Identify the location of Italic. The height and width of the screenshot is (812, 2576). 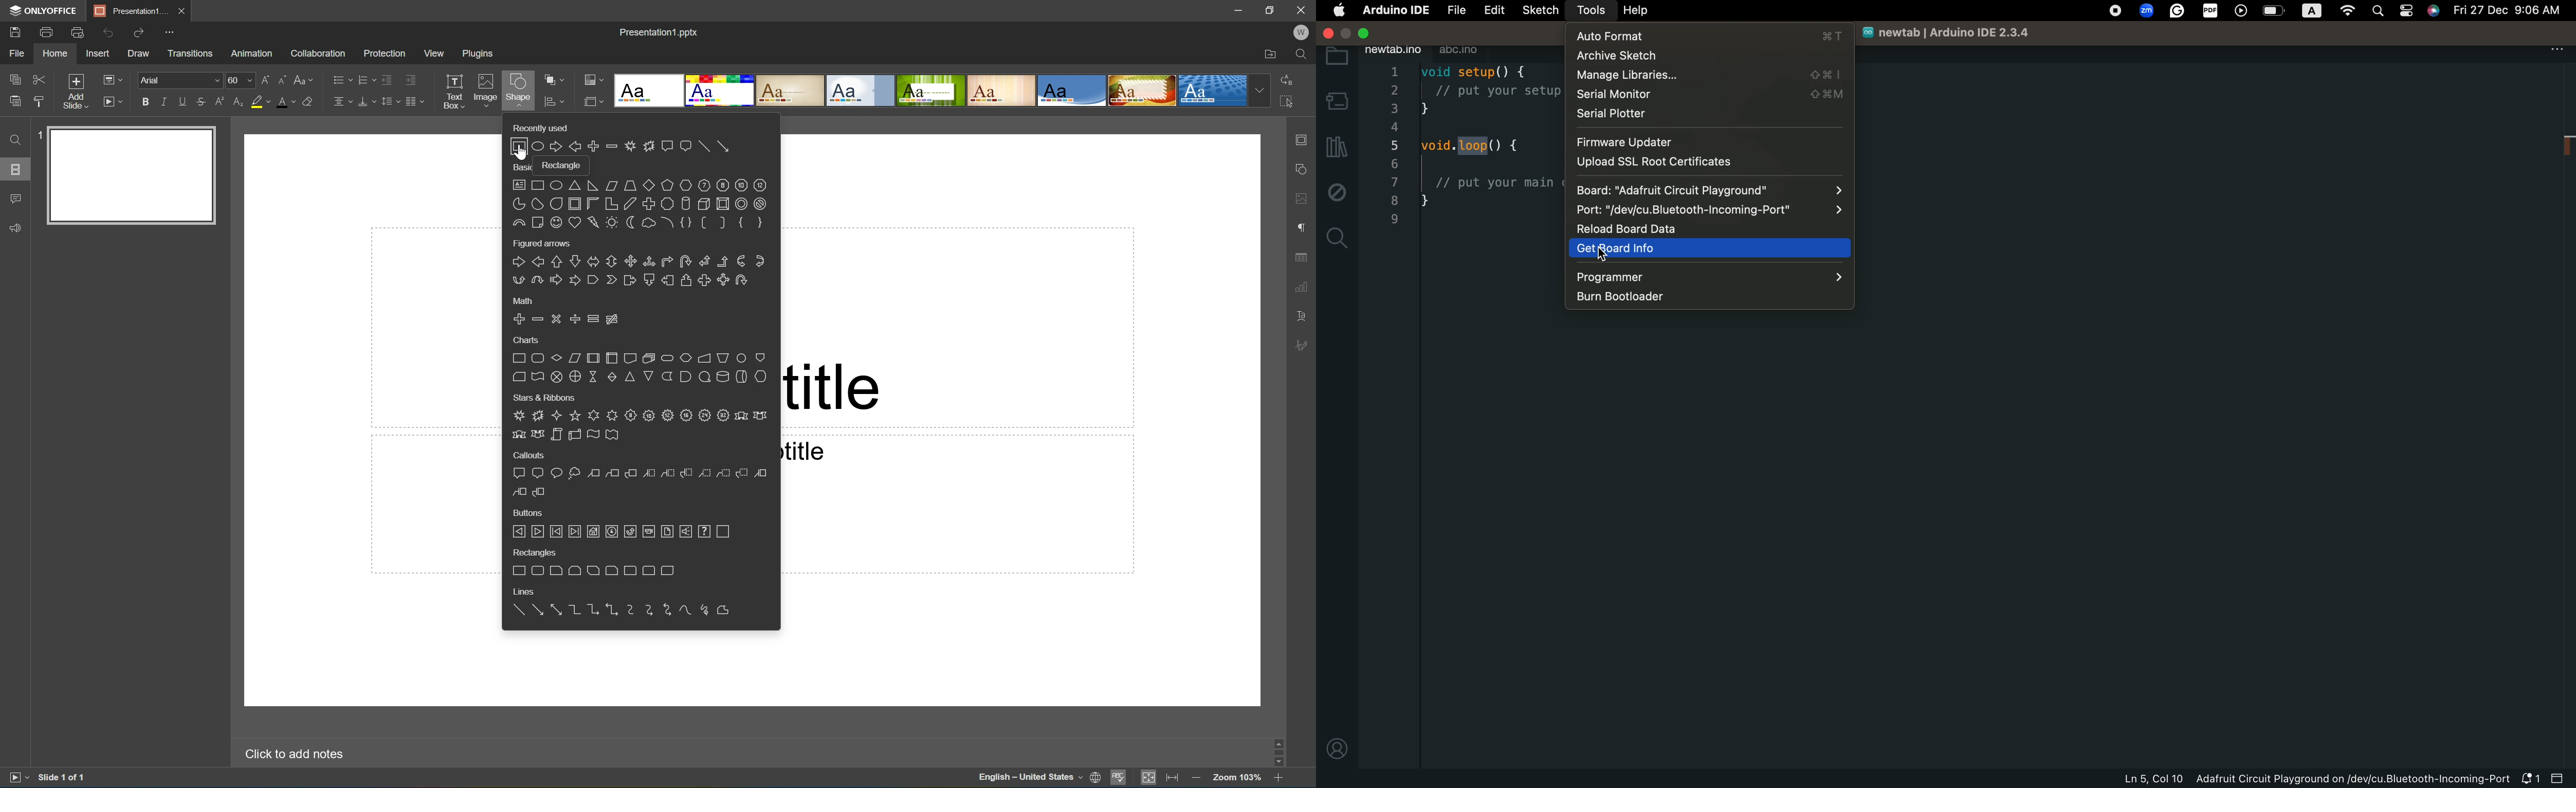
(162, 100).